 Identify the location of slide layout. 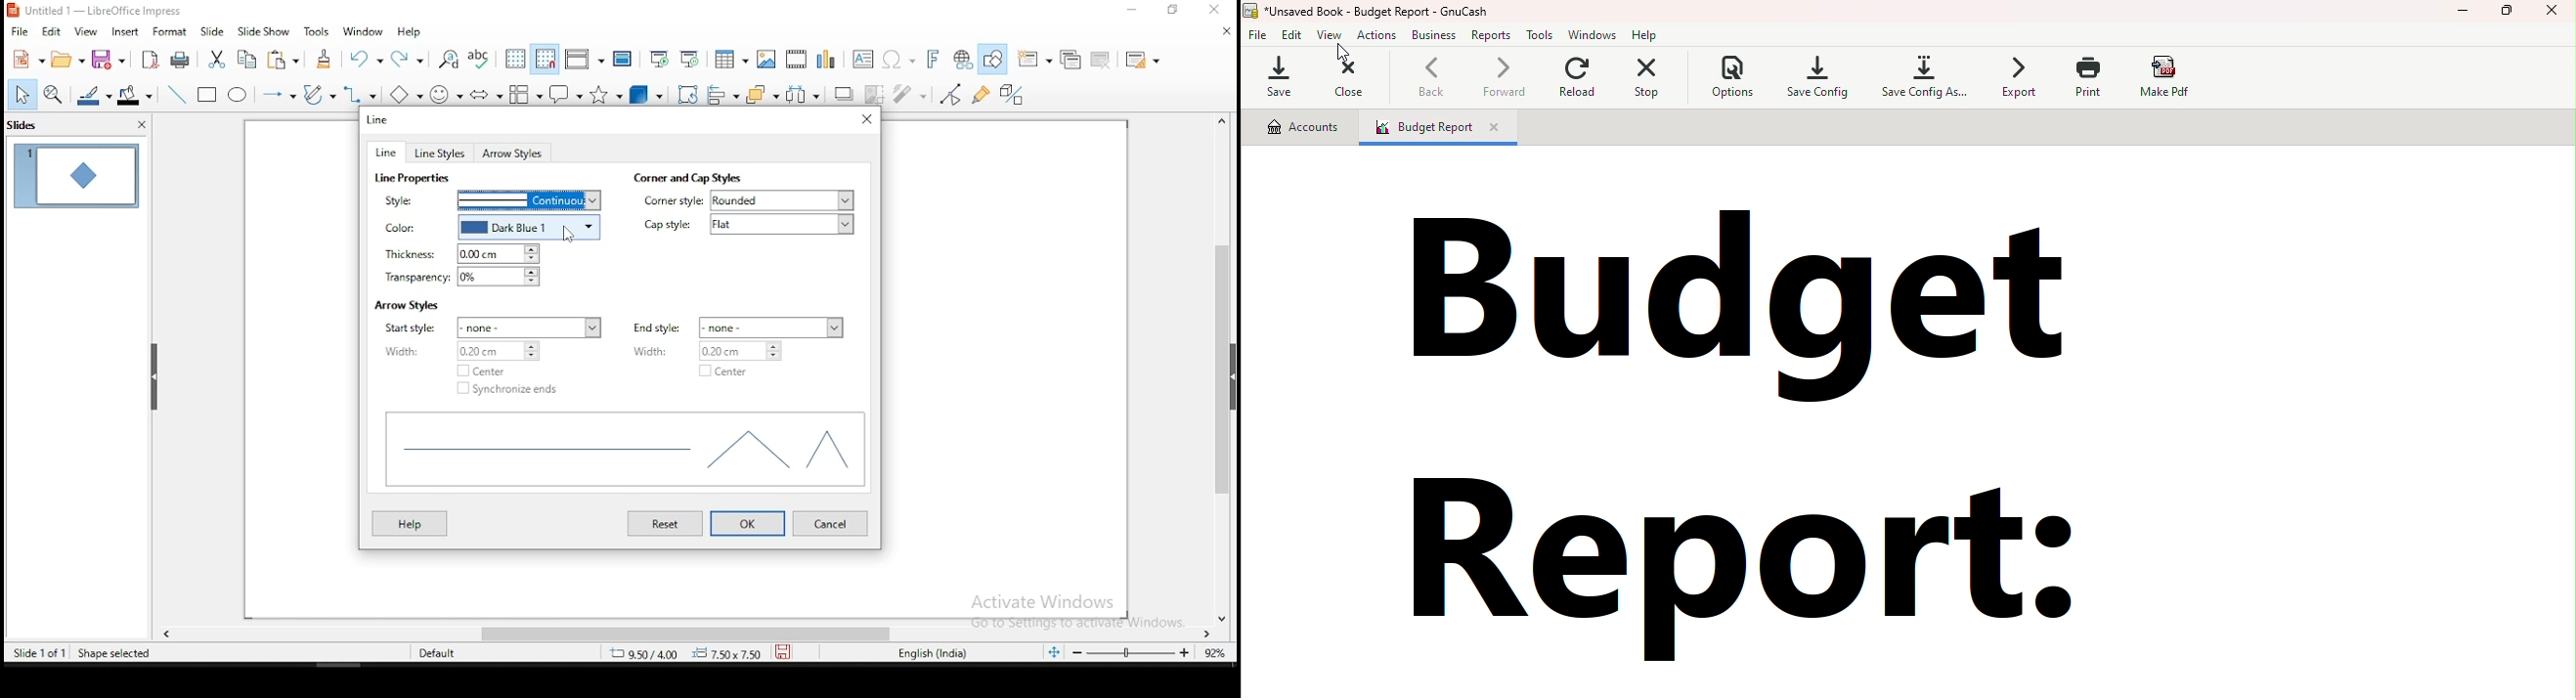
(1146, 60).